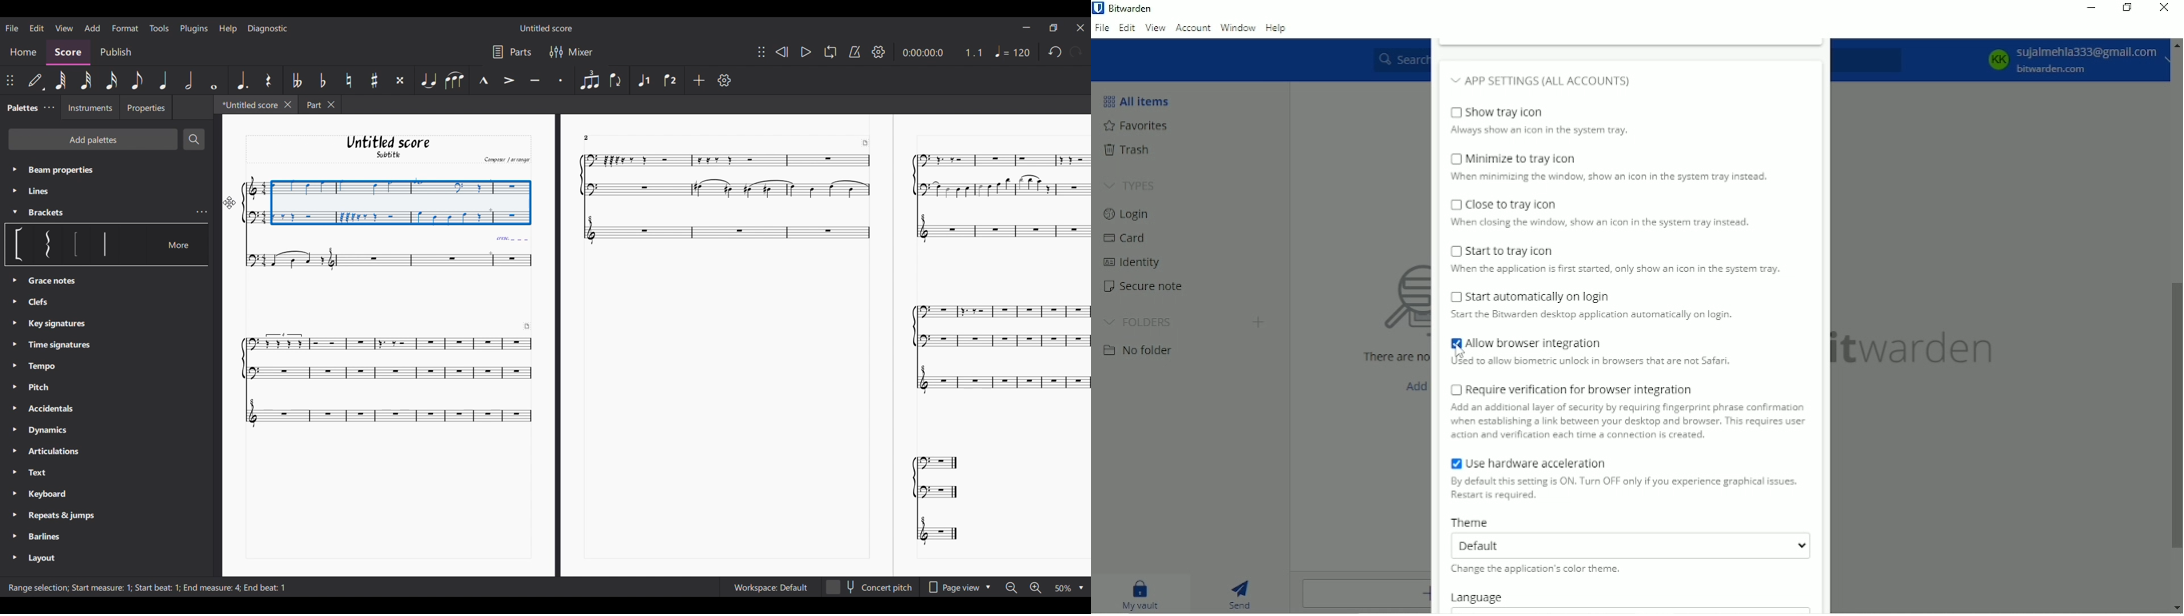 The image size is (2184, 616). Describe the element at coordinates (505, 159) in the screenshot. I see `Comput arrange` at that location.